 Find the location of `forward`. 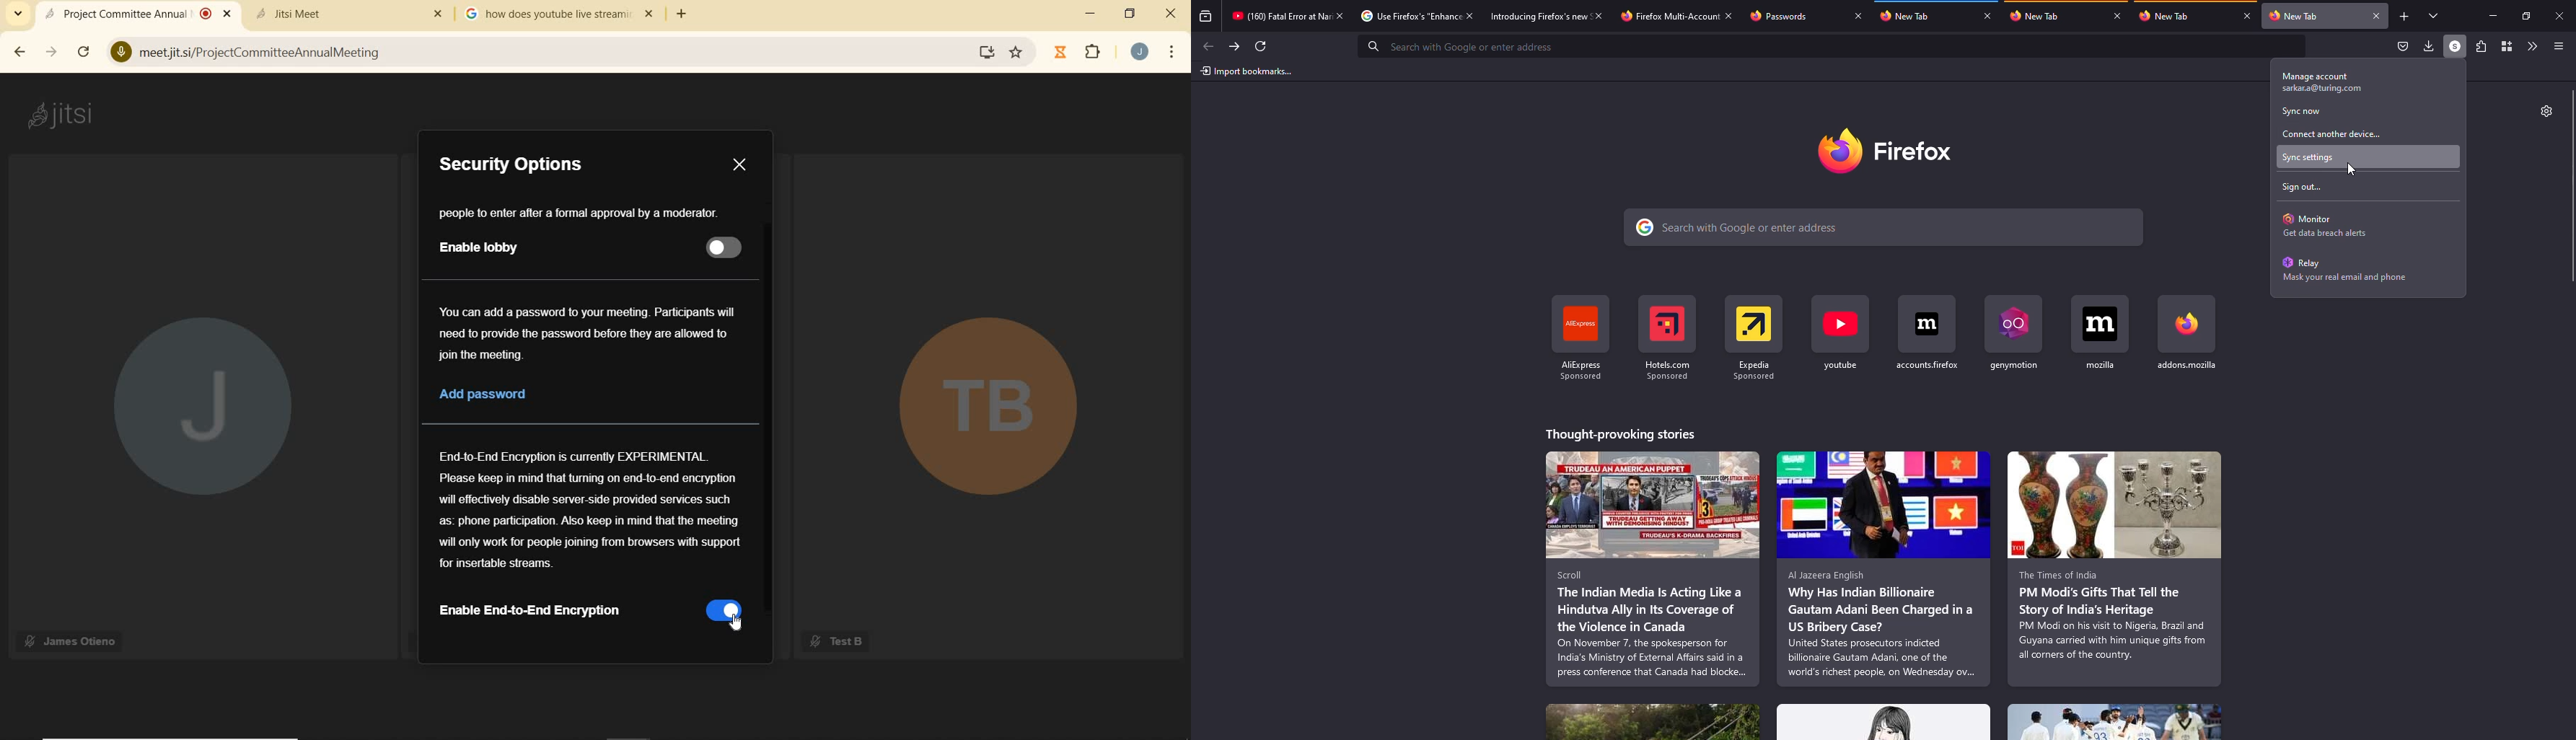

forward is located at coordinates (1237, 45).